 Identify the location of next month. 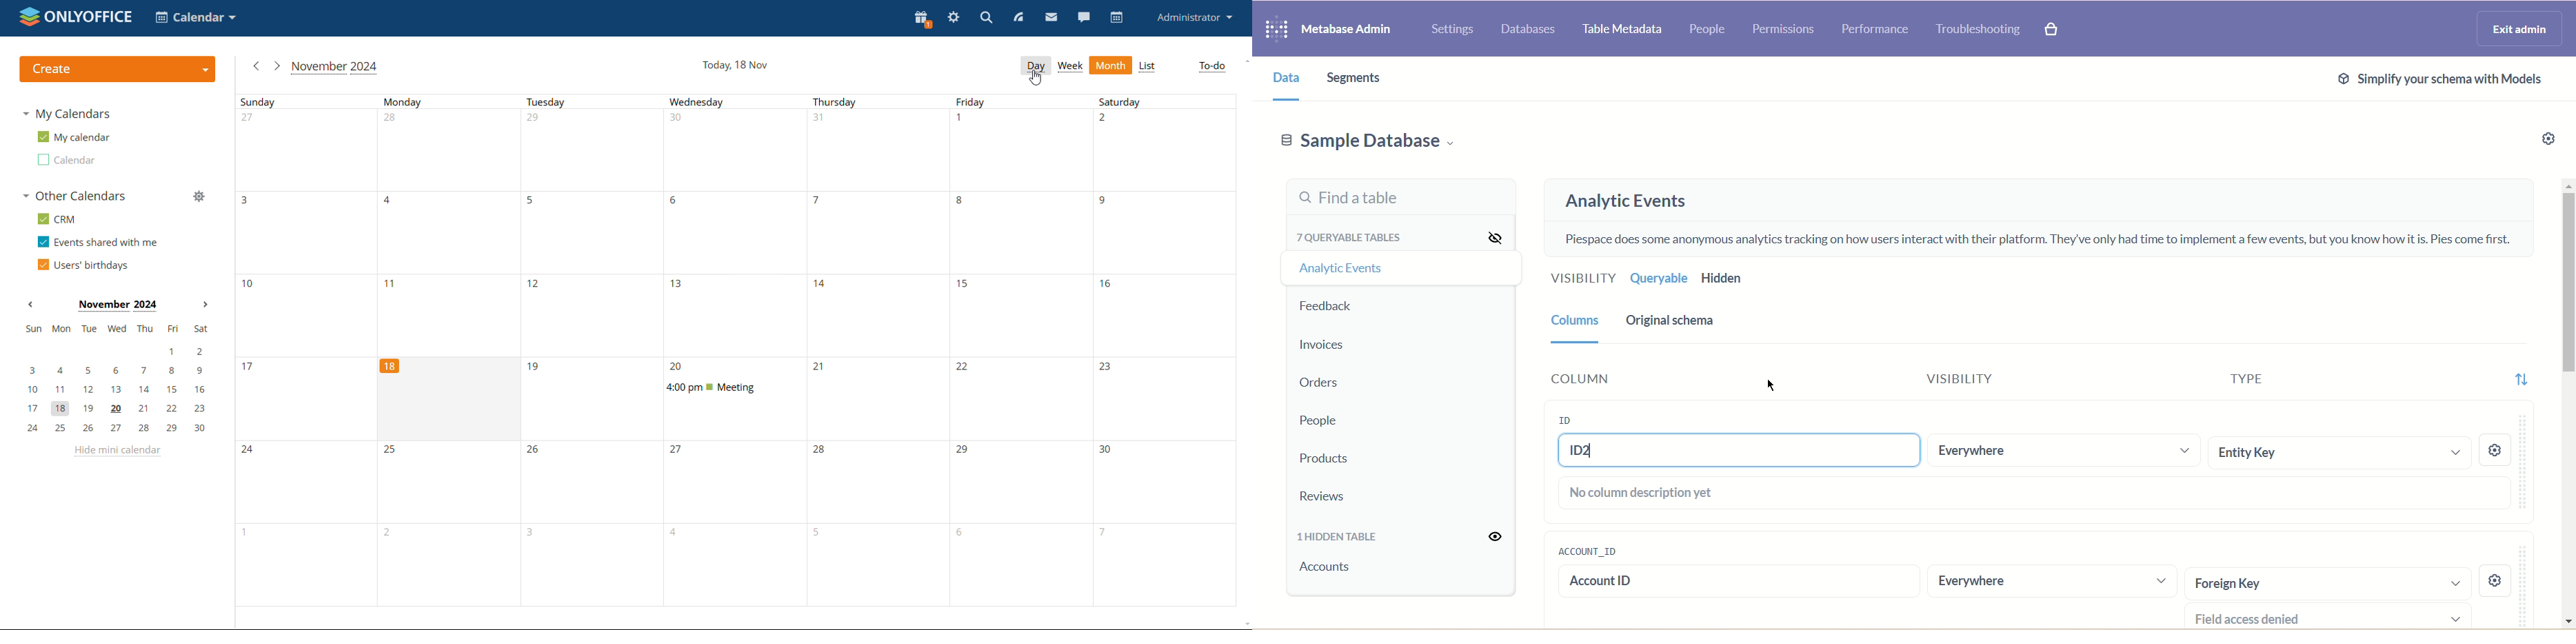
(205, 305).